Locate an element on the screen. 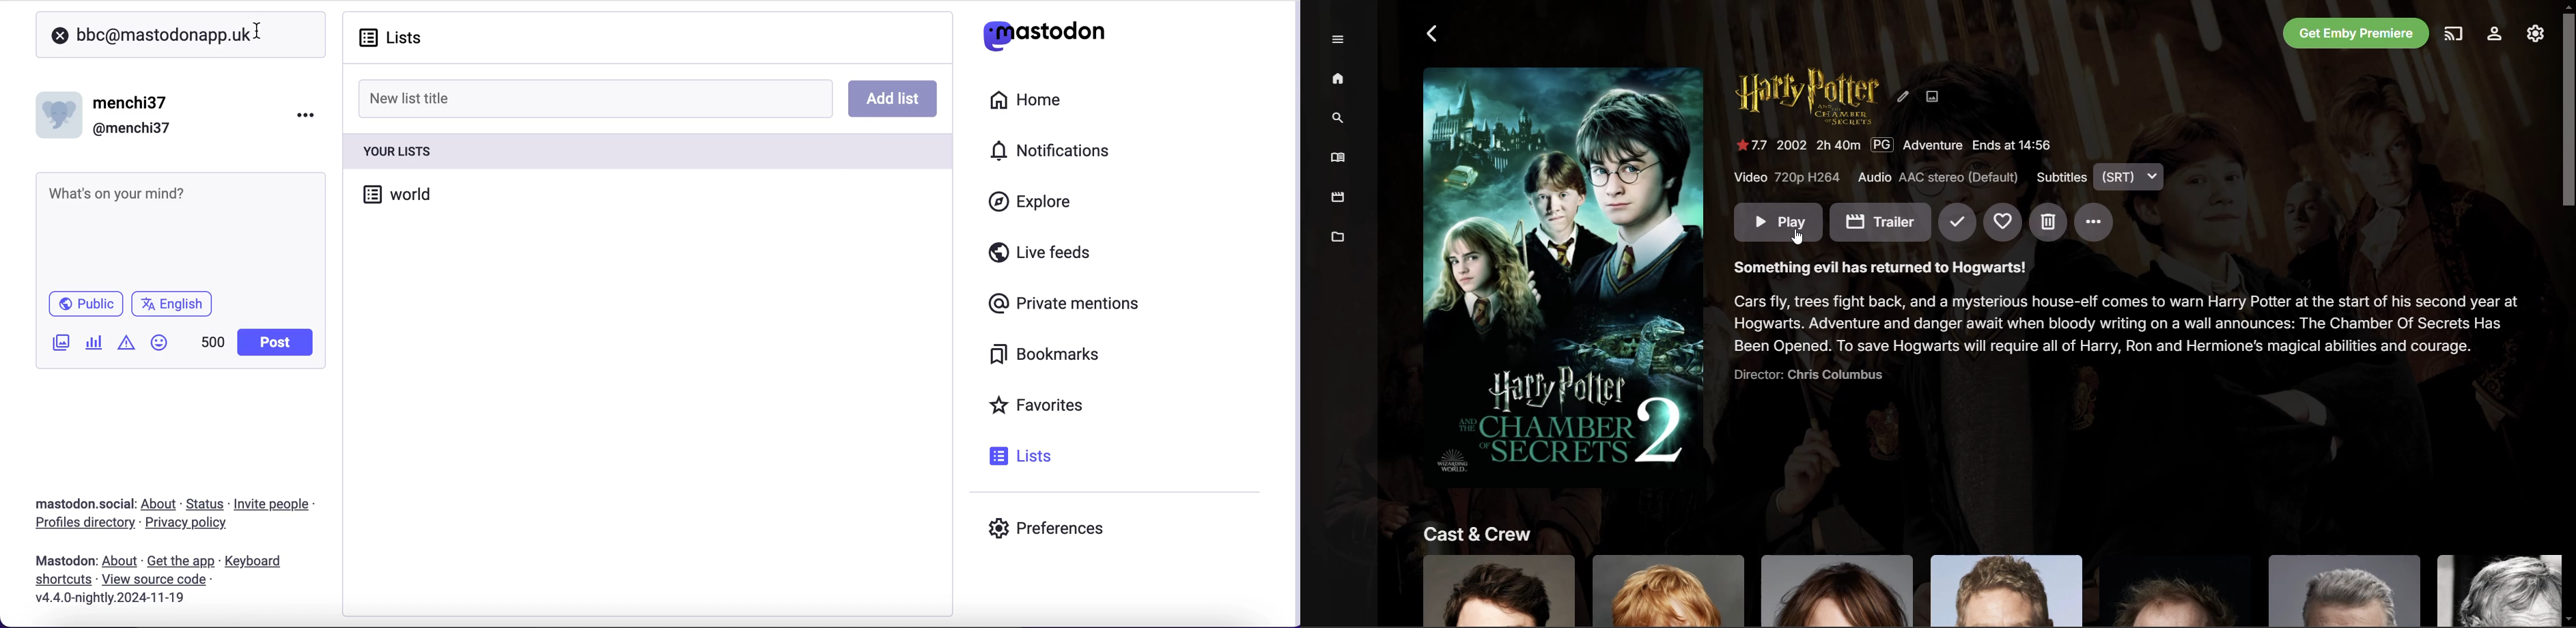  explore is located at coordinates (1040, 203).